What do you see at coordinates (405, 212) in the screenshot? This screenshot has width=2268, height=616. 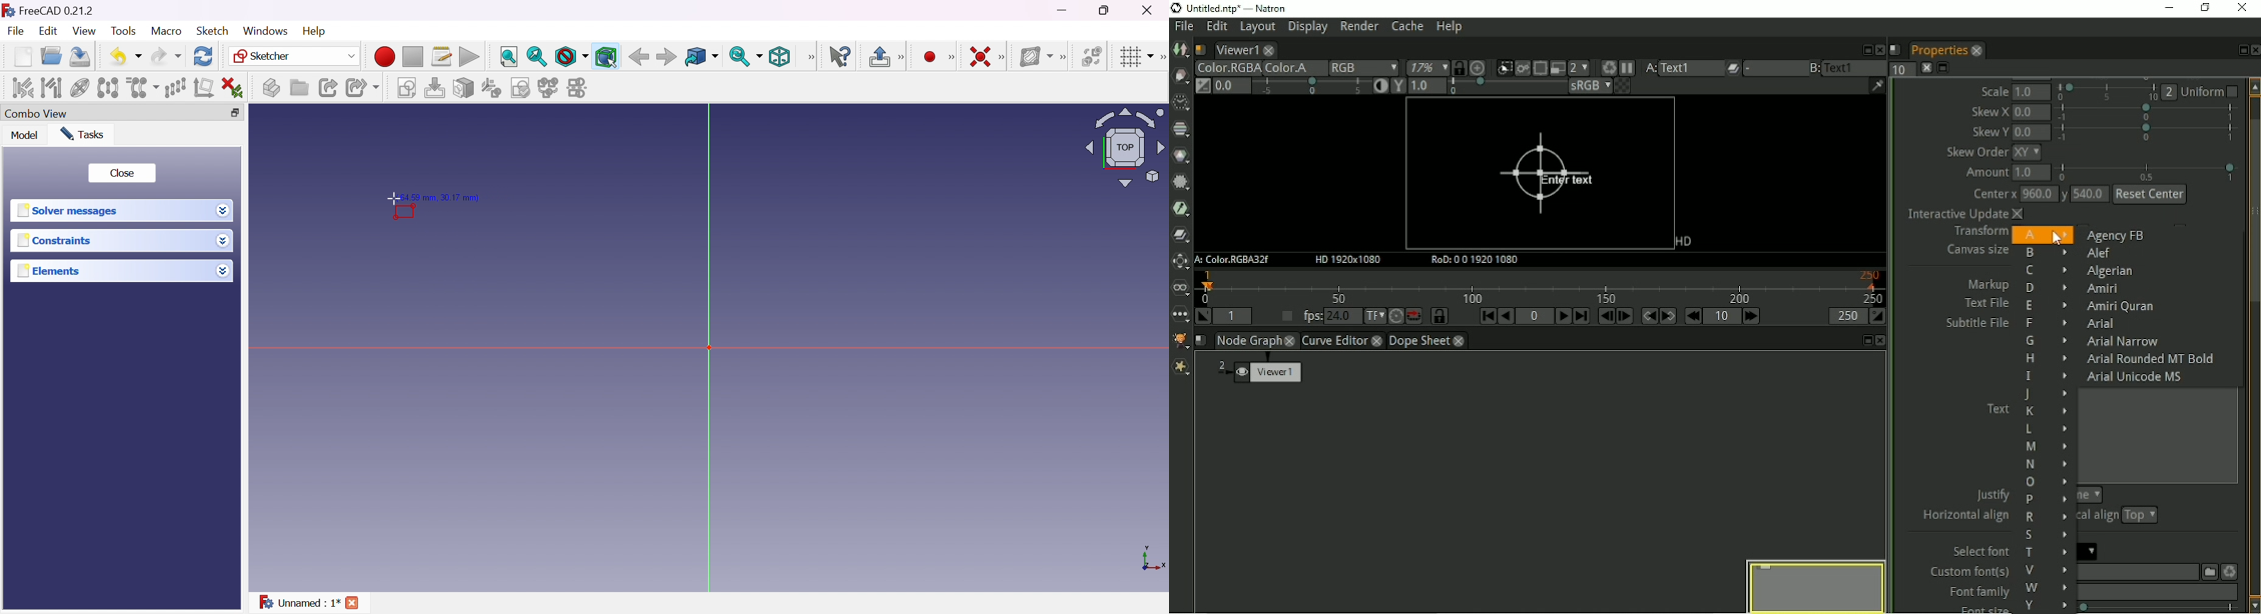 I see `Object` at bounding box center [405, 212].